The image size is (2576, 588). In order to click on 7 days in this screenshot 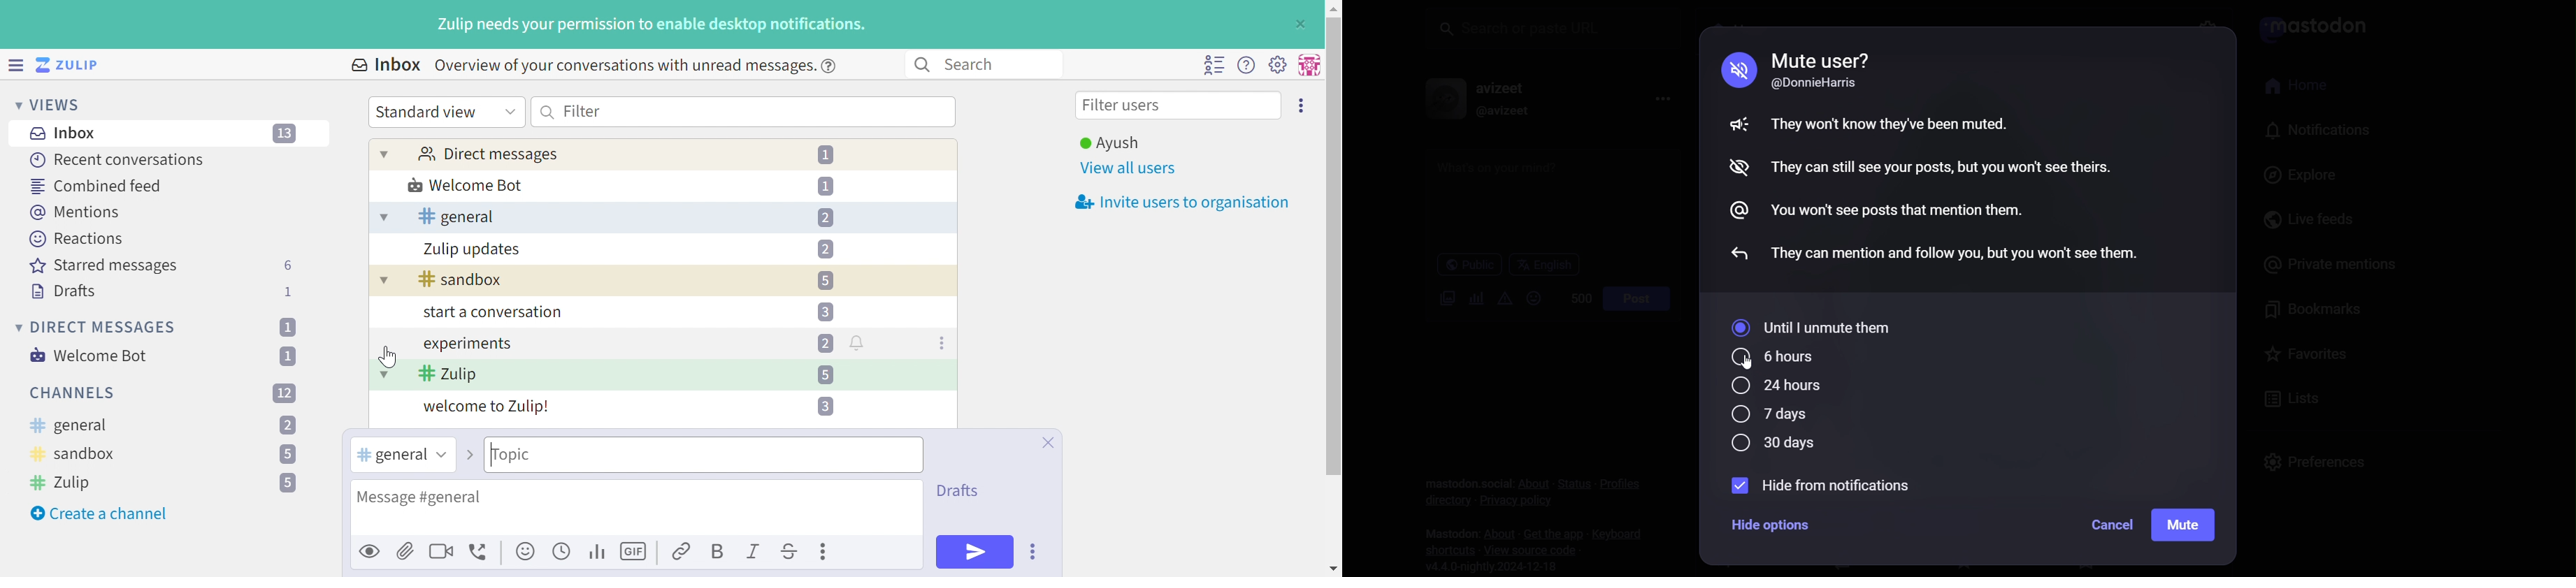, I will do `click(1768, 415)`.